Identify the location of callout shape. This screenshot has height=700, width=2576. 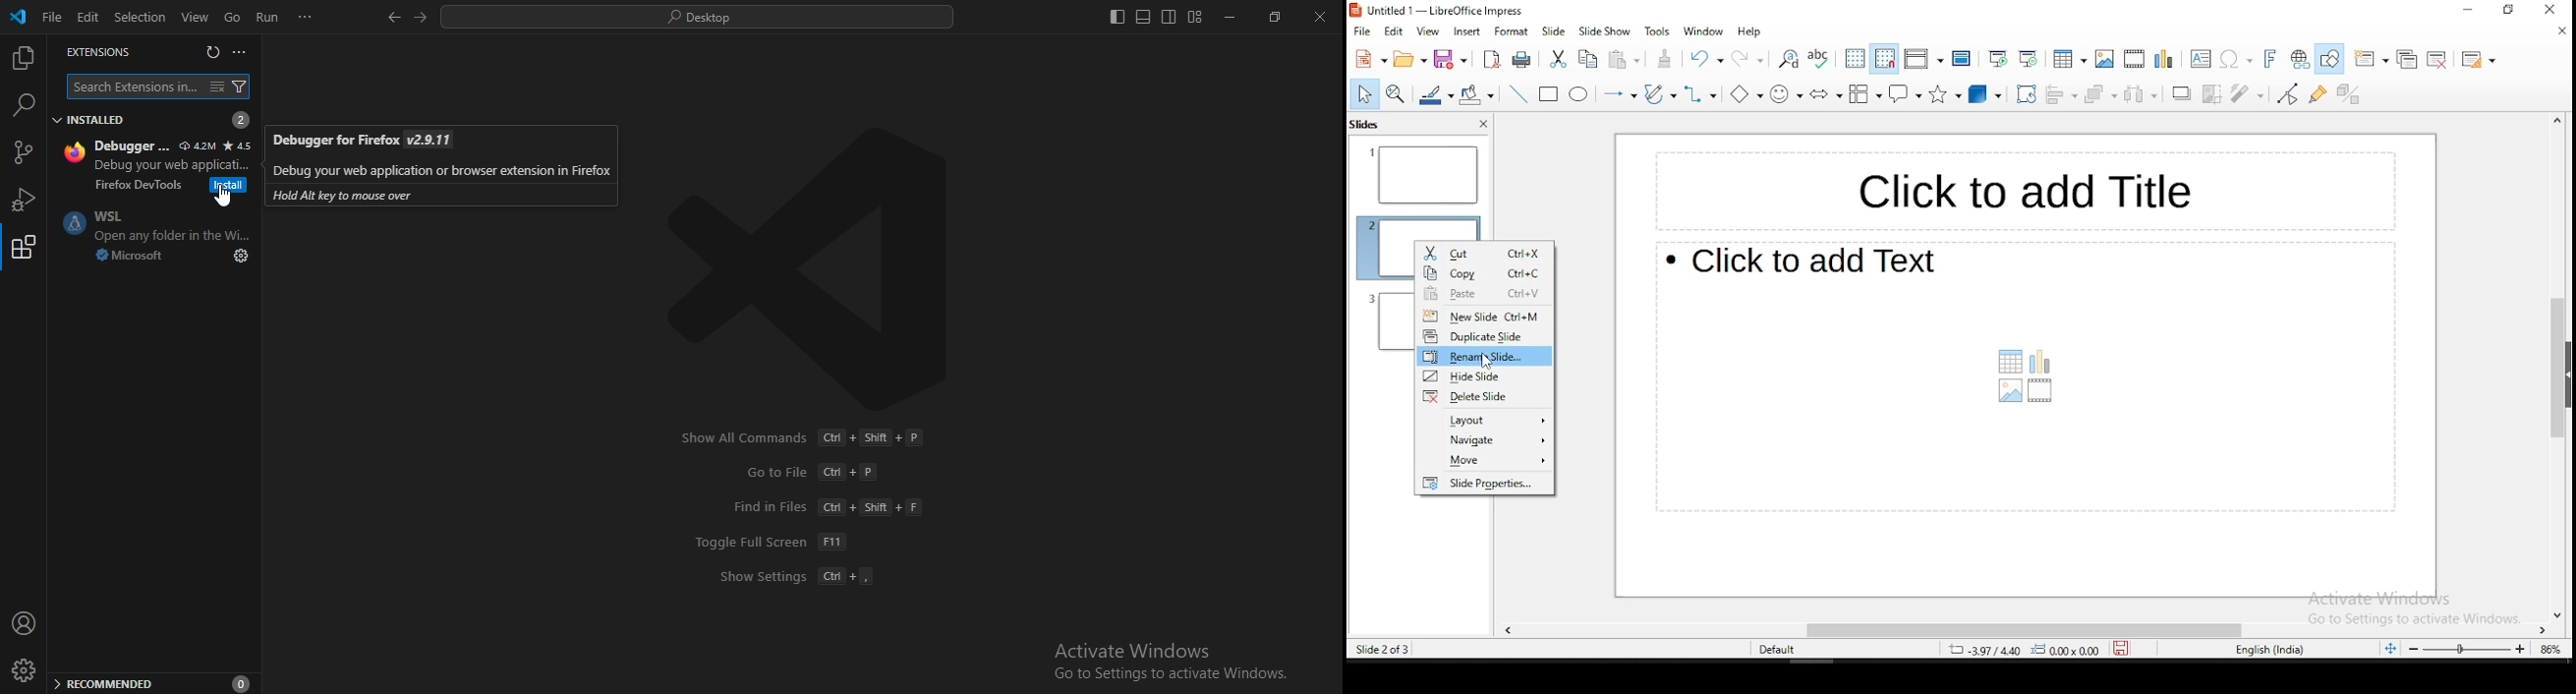
(1905, 93).